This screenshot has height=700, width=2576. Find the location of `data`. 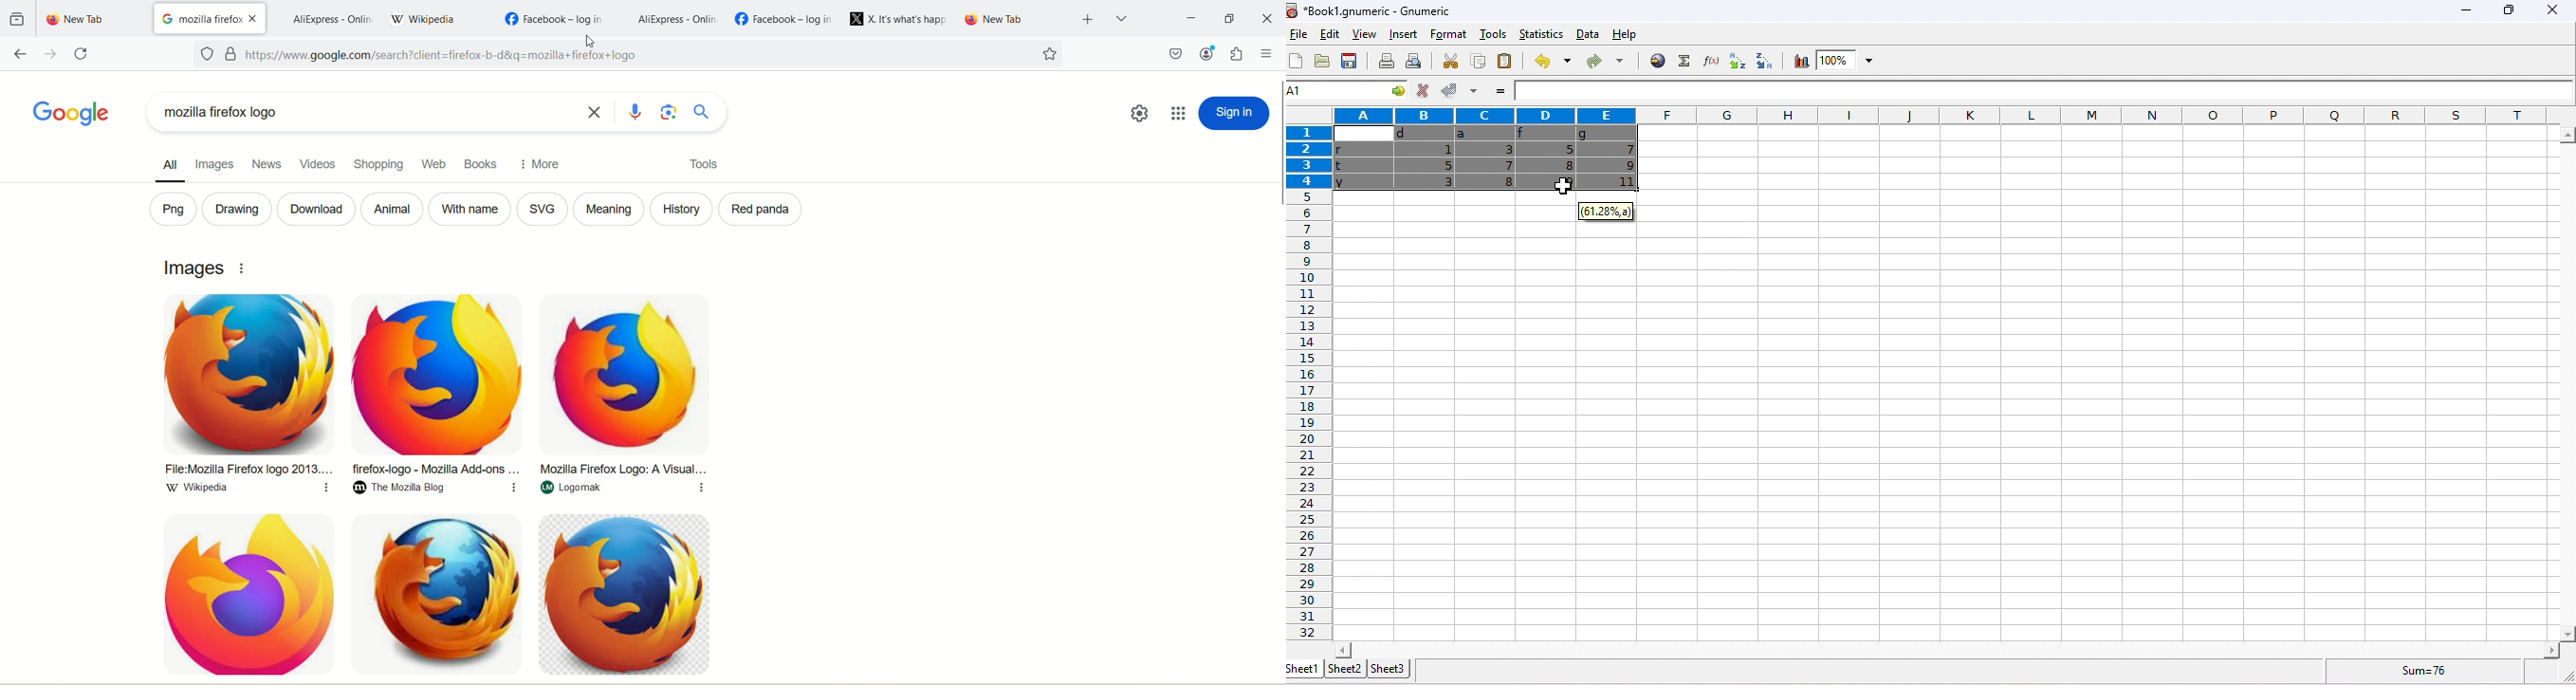

data is located at coordinates (1588, 34).